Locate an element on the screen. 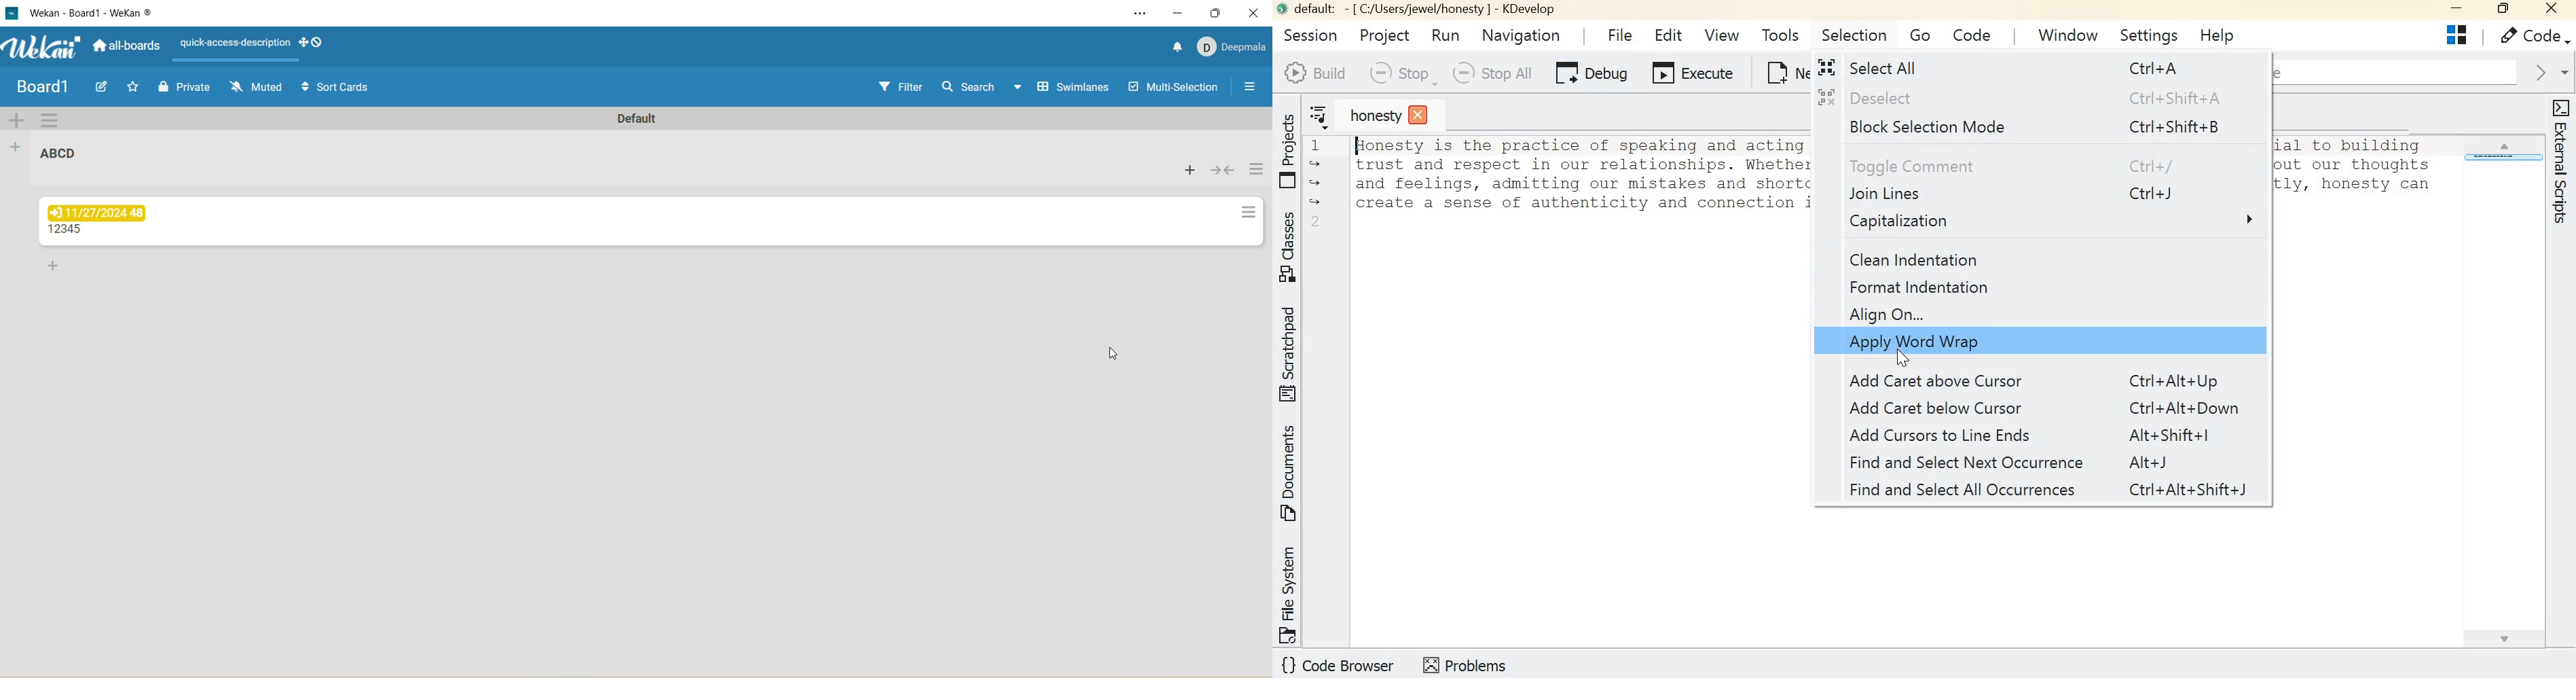 This screenshot has width=2576, height=700. board1 is located at coordinates (42, 88).